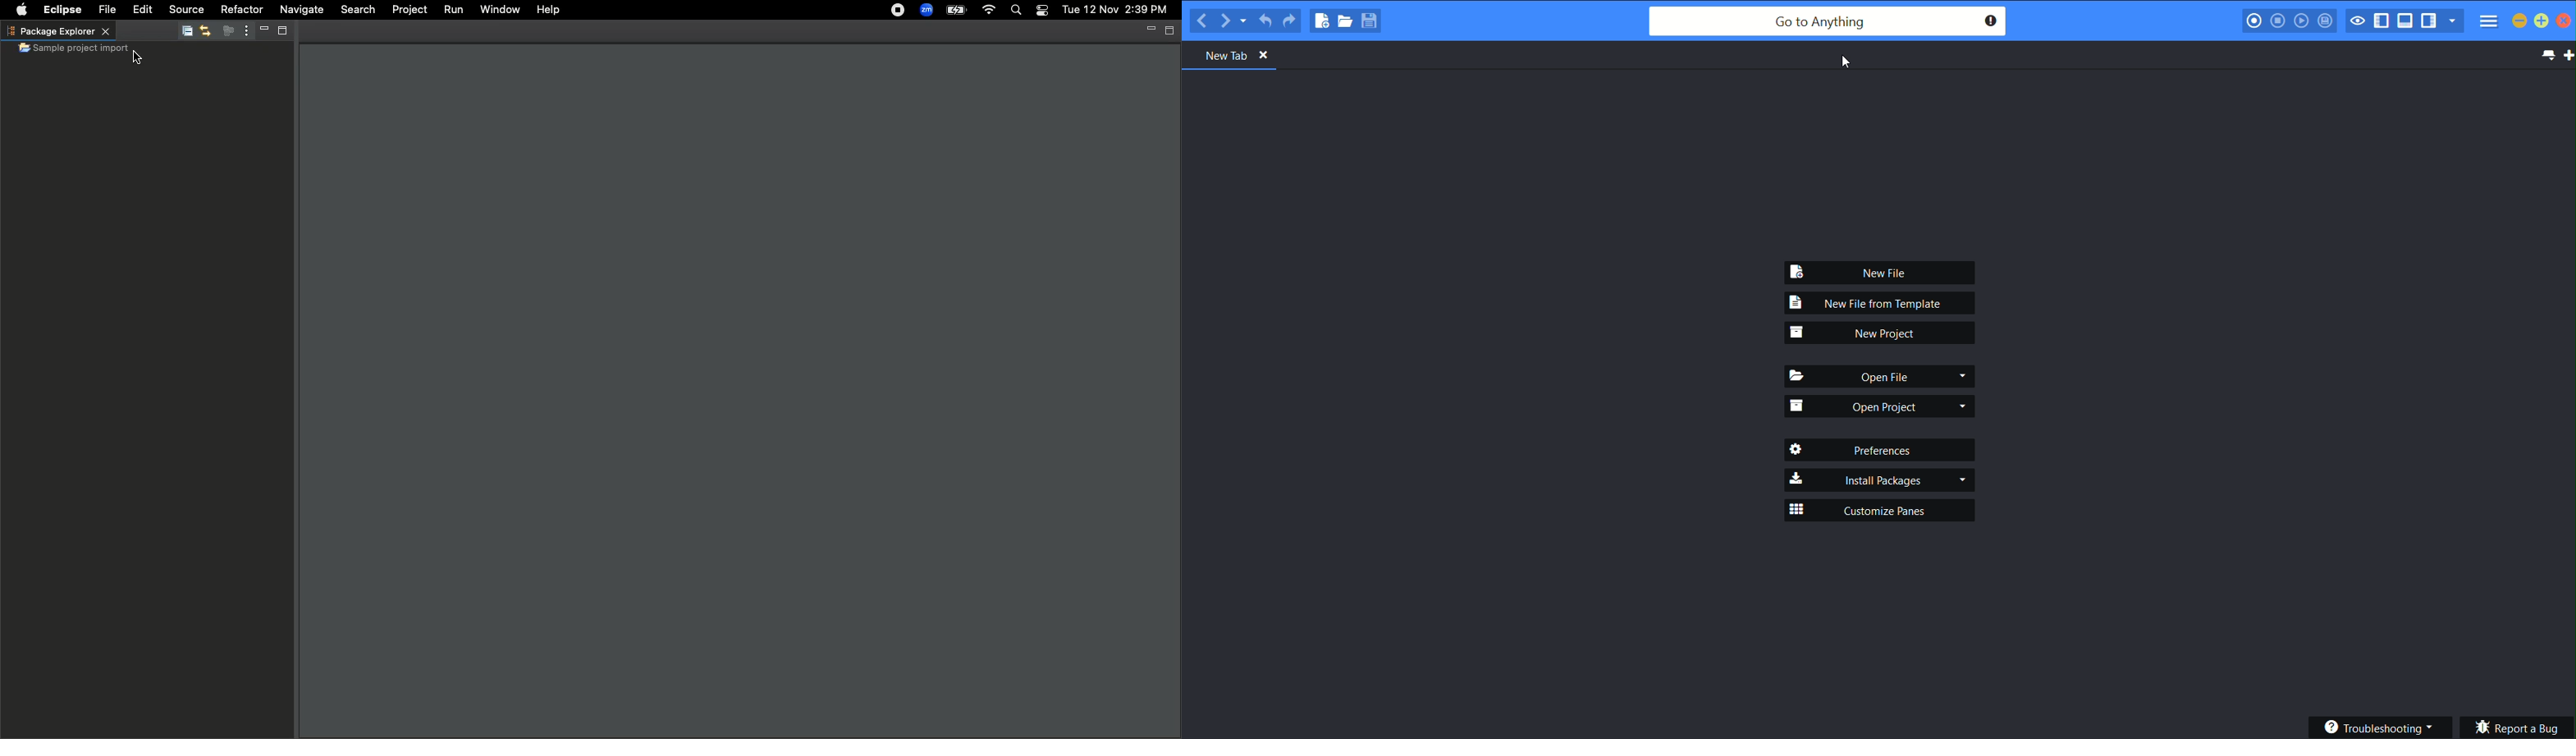 This screenshot has height=756, width=2576. I want to click on new tab, so click(2567, 59).